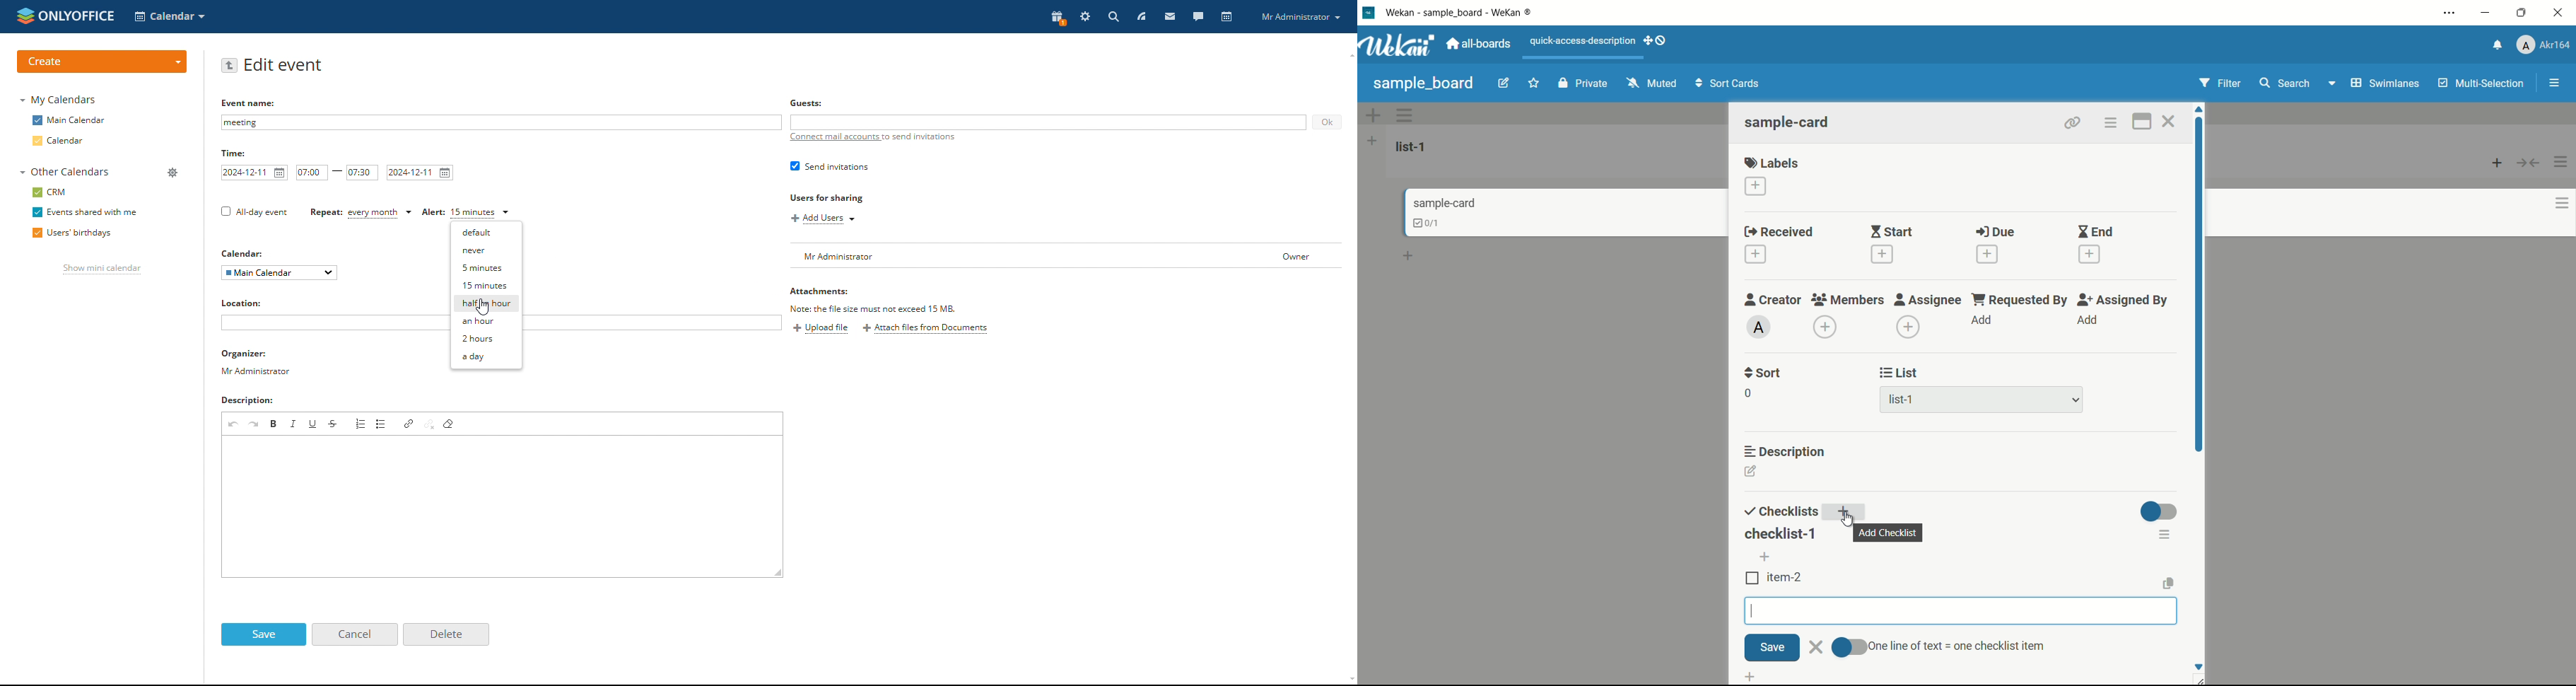 This screenshot has width=2576, height=700. Describe the element at coordinates (486, 250) in the screenshot. I see `never` at that location.